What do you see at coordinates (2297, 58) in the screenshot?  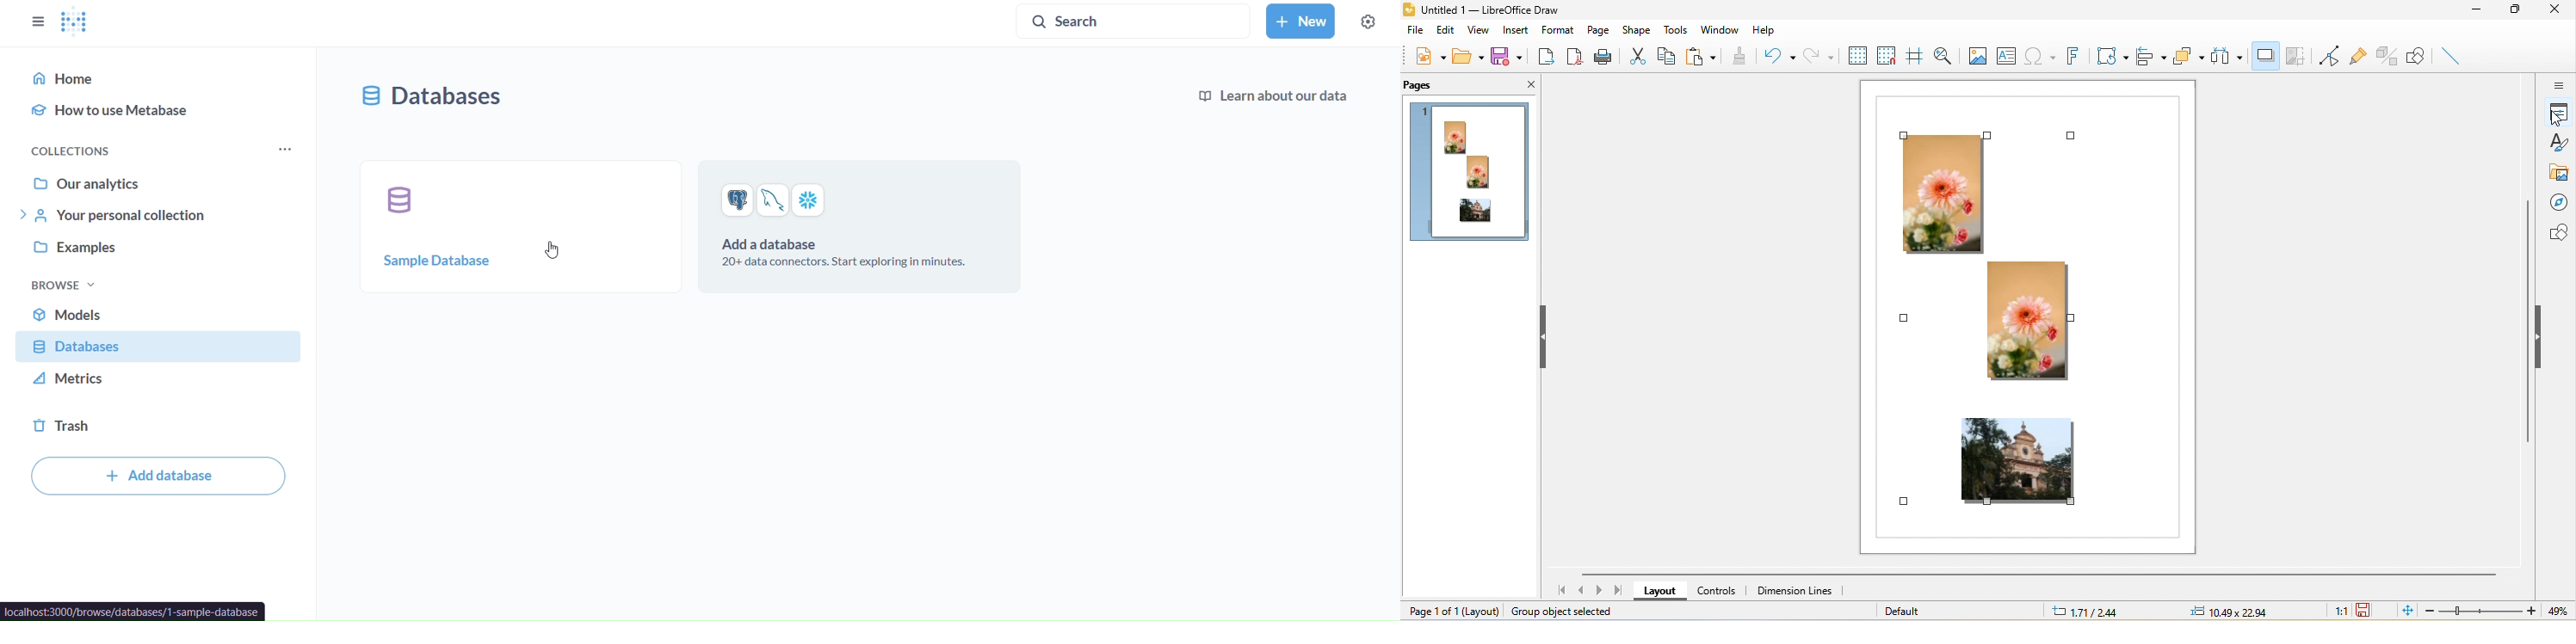 I see `crop image` at bounding box center [2297, 58].